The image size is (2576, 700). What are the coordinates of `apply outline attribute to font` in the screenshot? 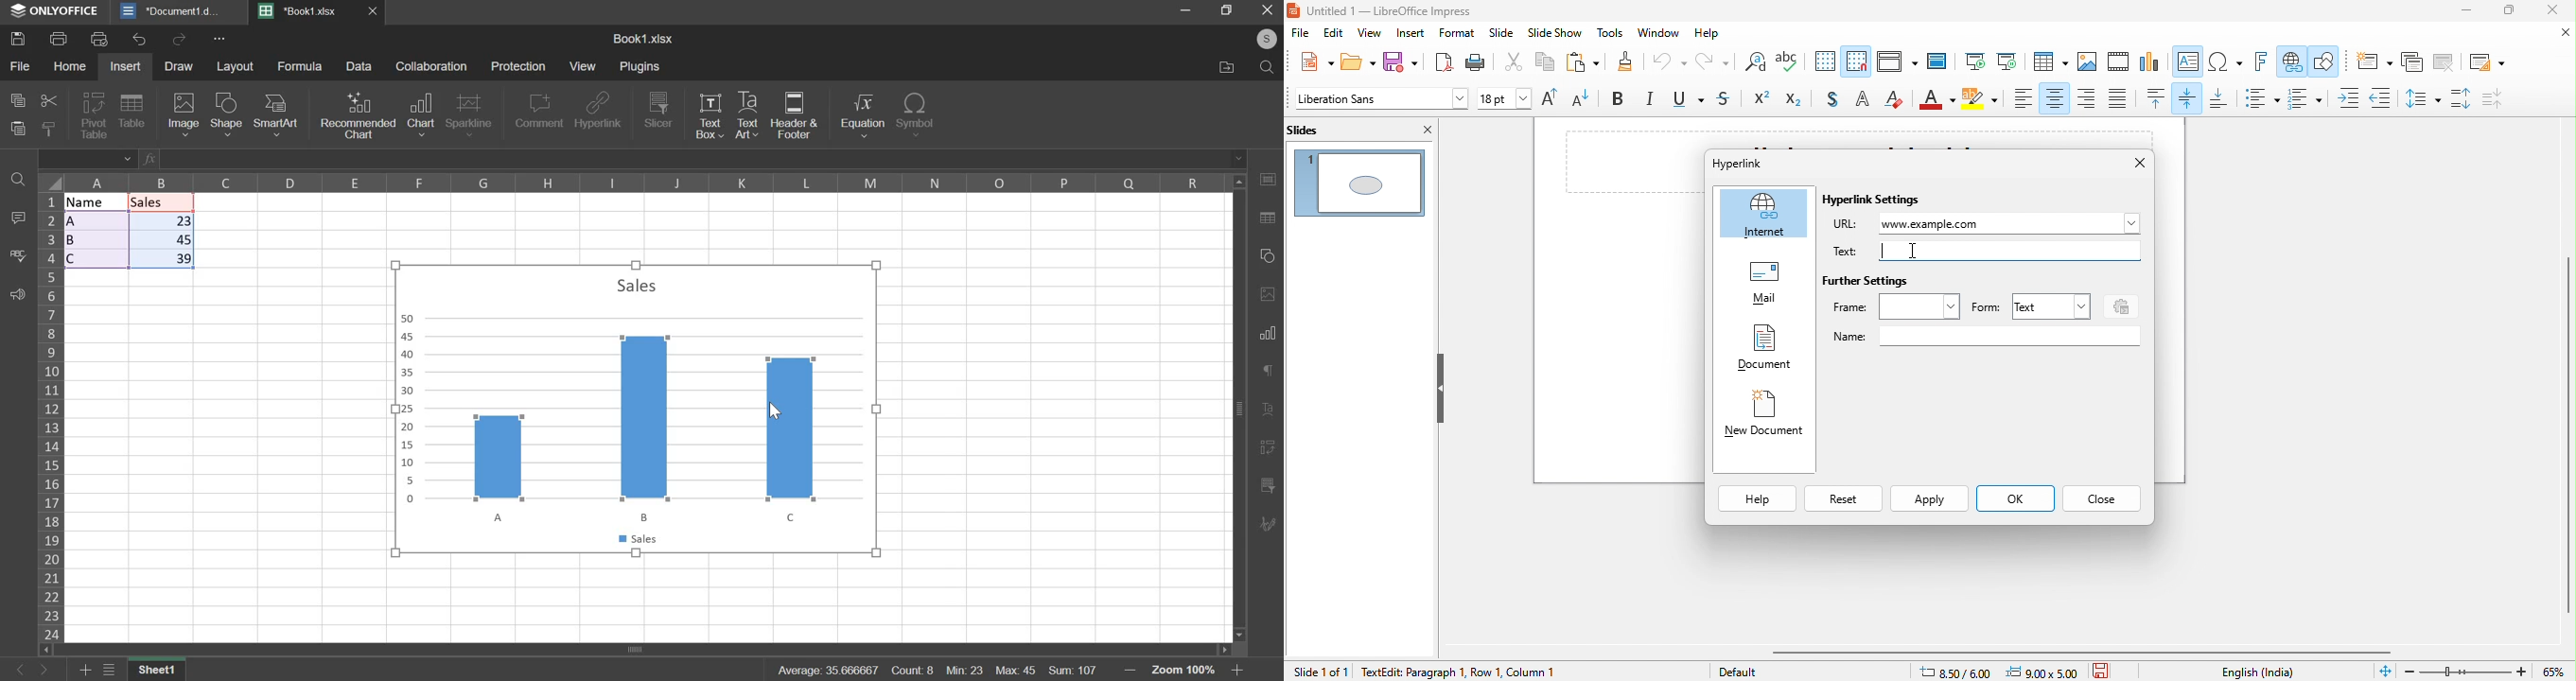 It's located at (1862, 101).